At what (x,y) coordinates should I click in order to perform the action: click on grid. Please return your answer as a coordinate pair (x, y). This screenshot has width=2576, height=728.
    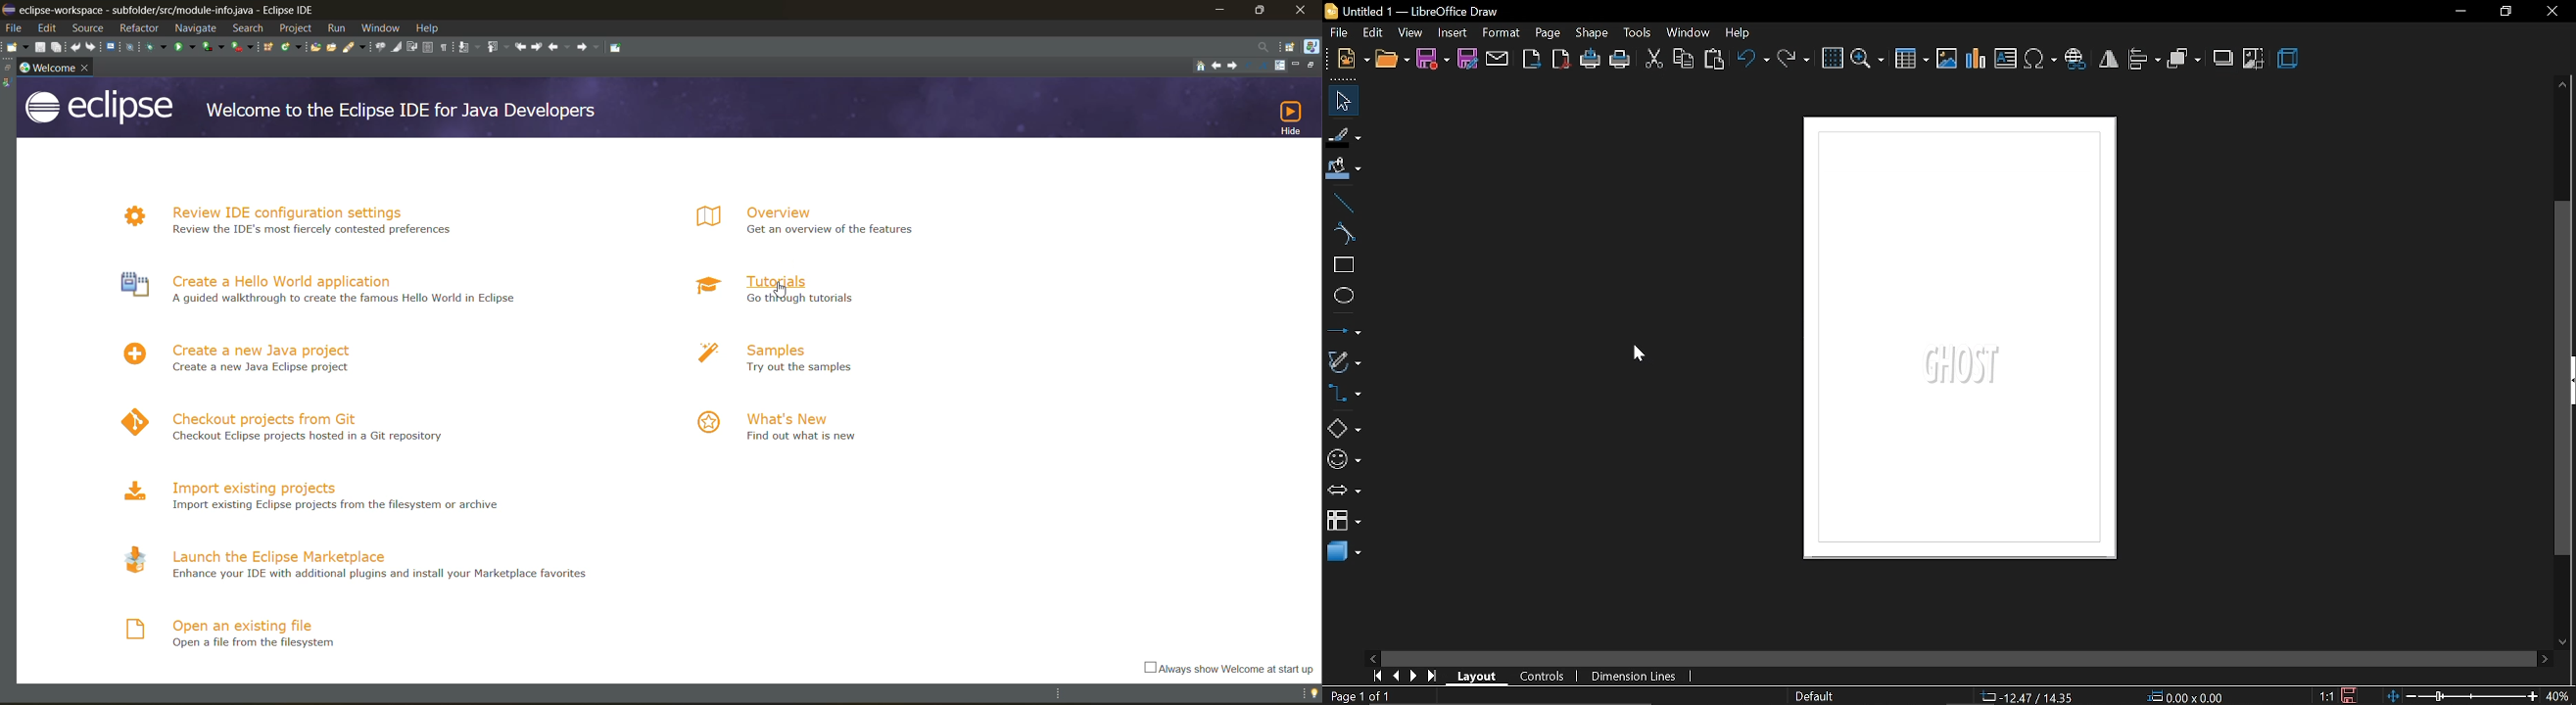
    Looking at the image, I should click on (1833, 59).